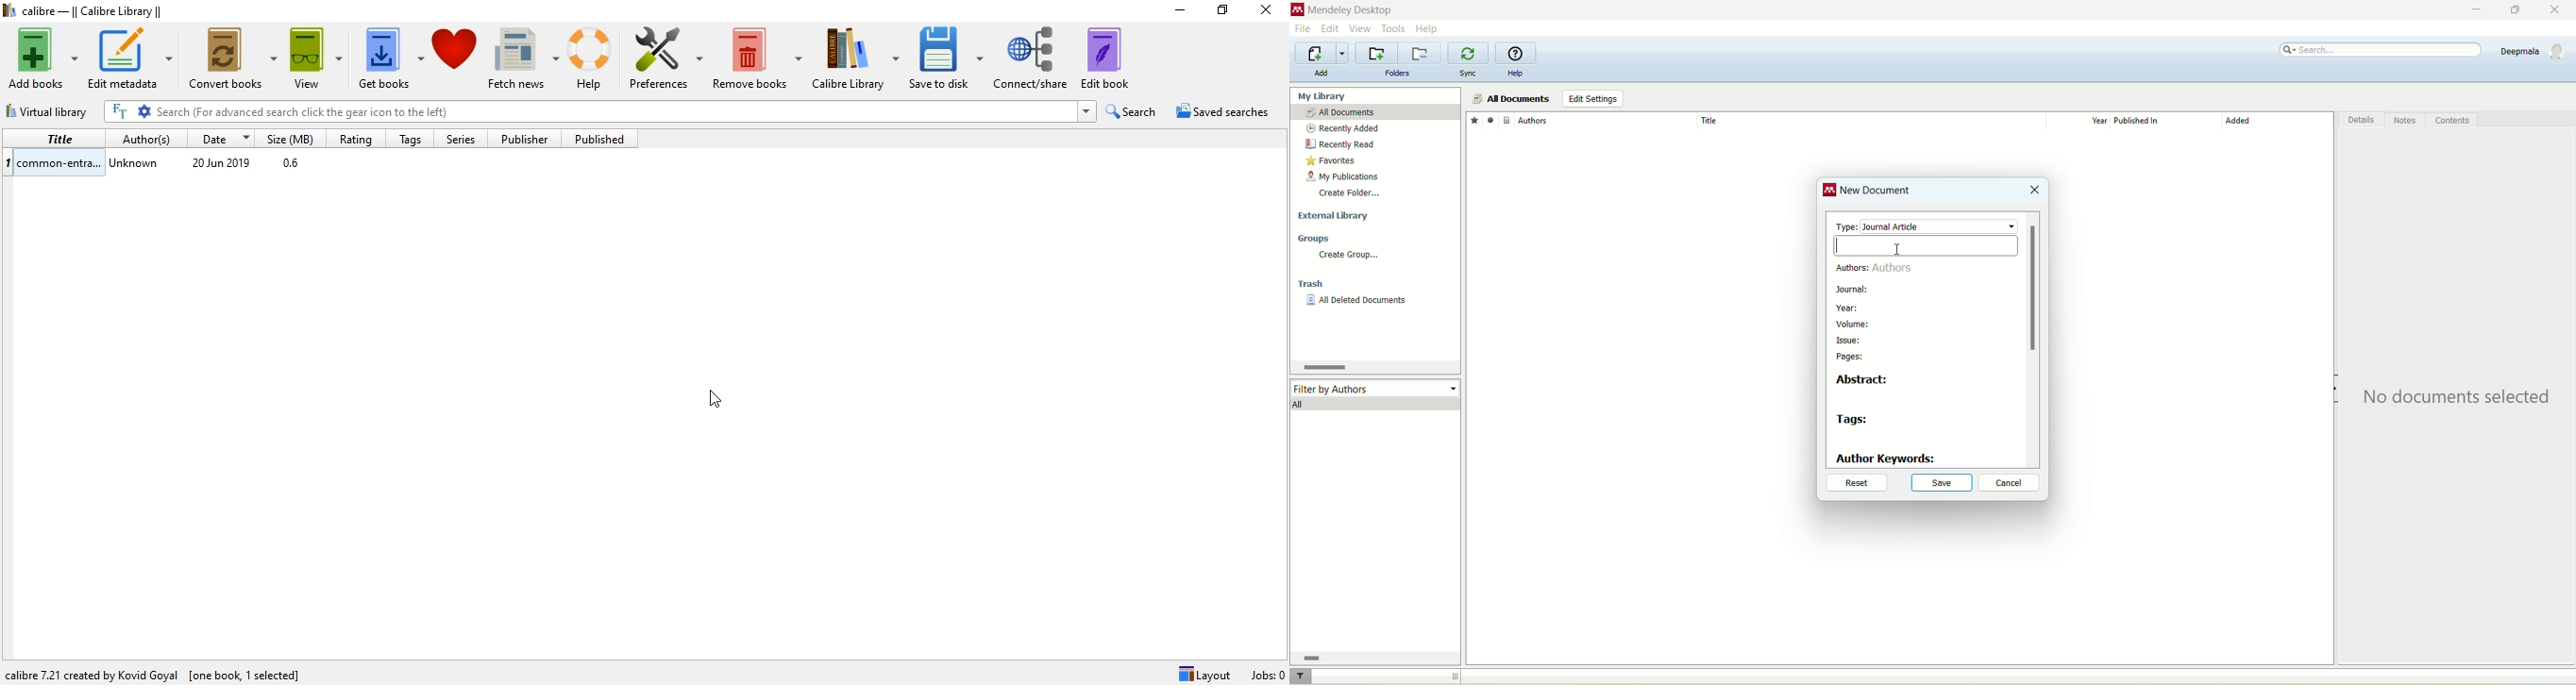 The width and height of the screenshot is (2576, 700). What do you see at coordinates (1329, 29) in the screenshot?
I see `edit` at bounding box center [1329, 29].